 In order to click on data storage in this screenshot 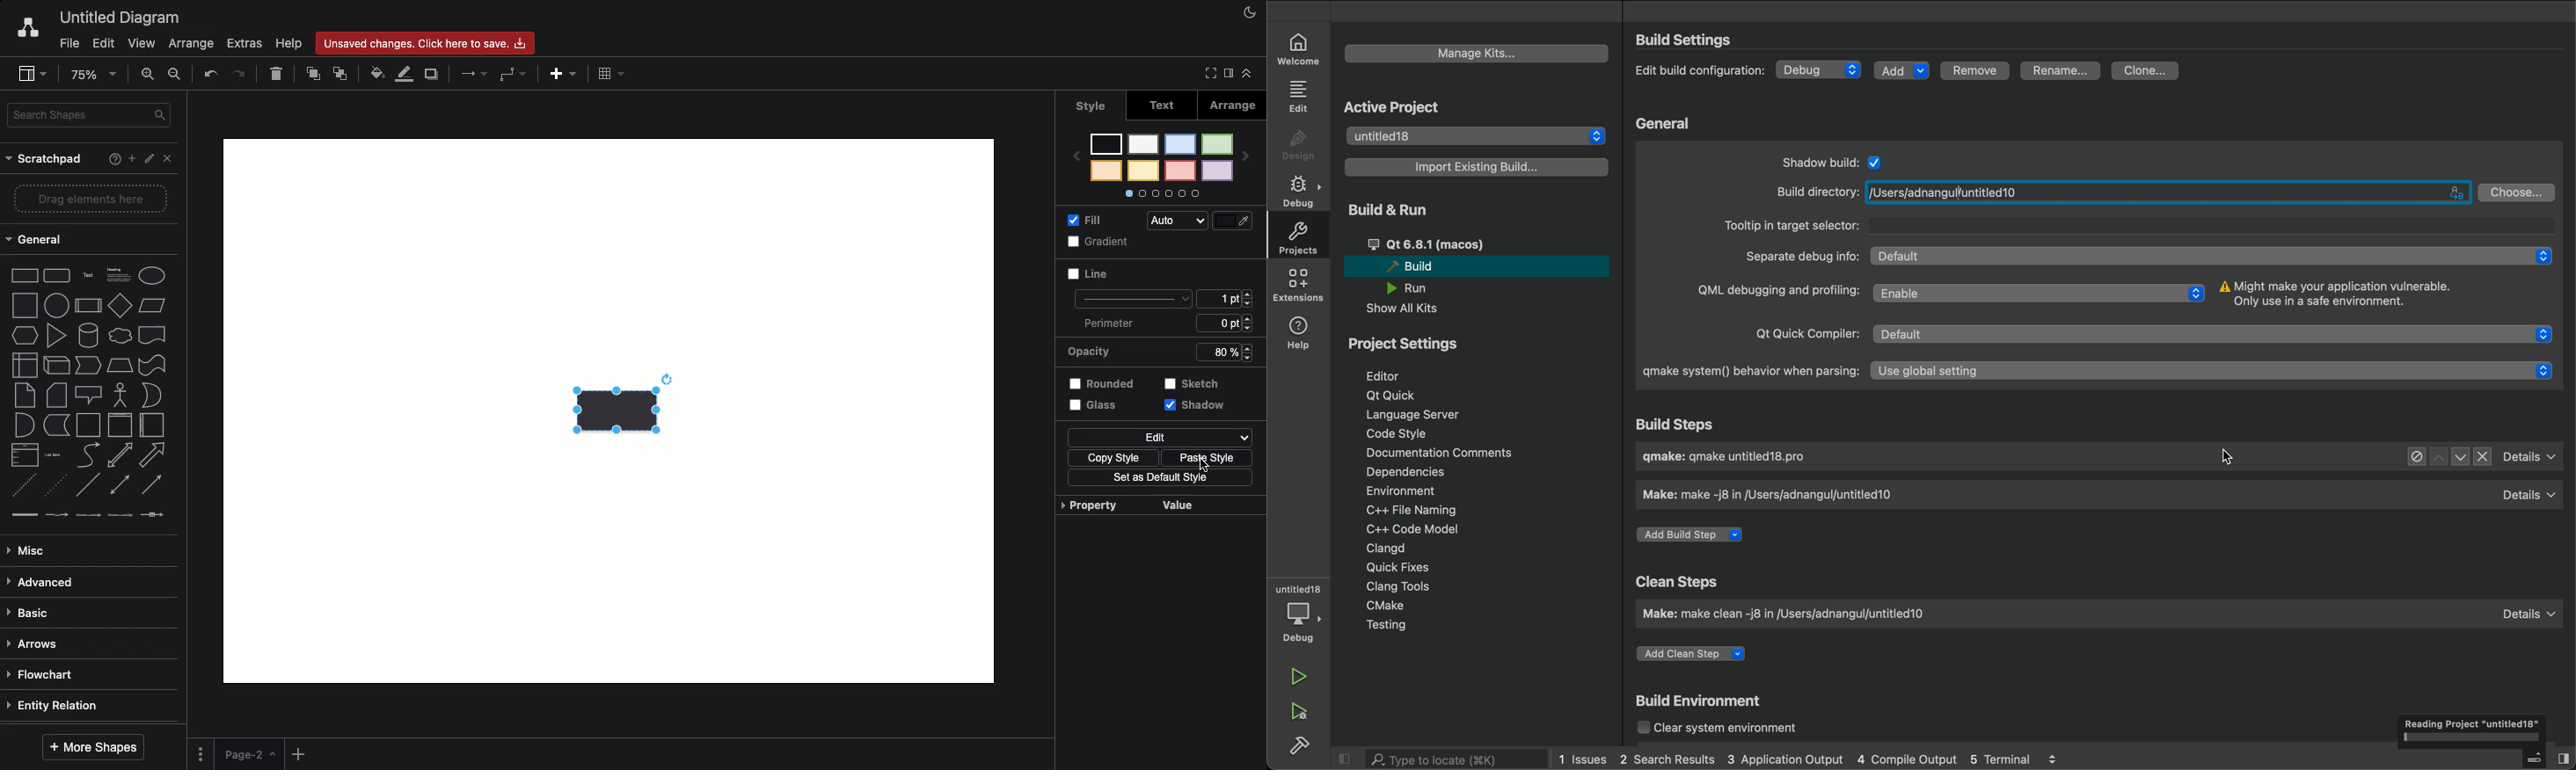, I will do `click(57, 425)`.